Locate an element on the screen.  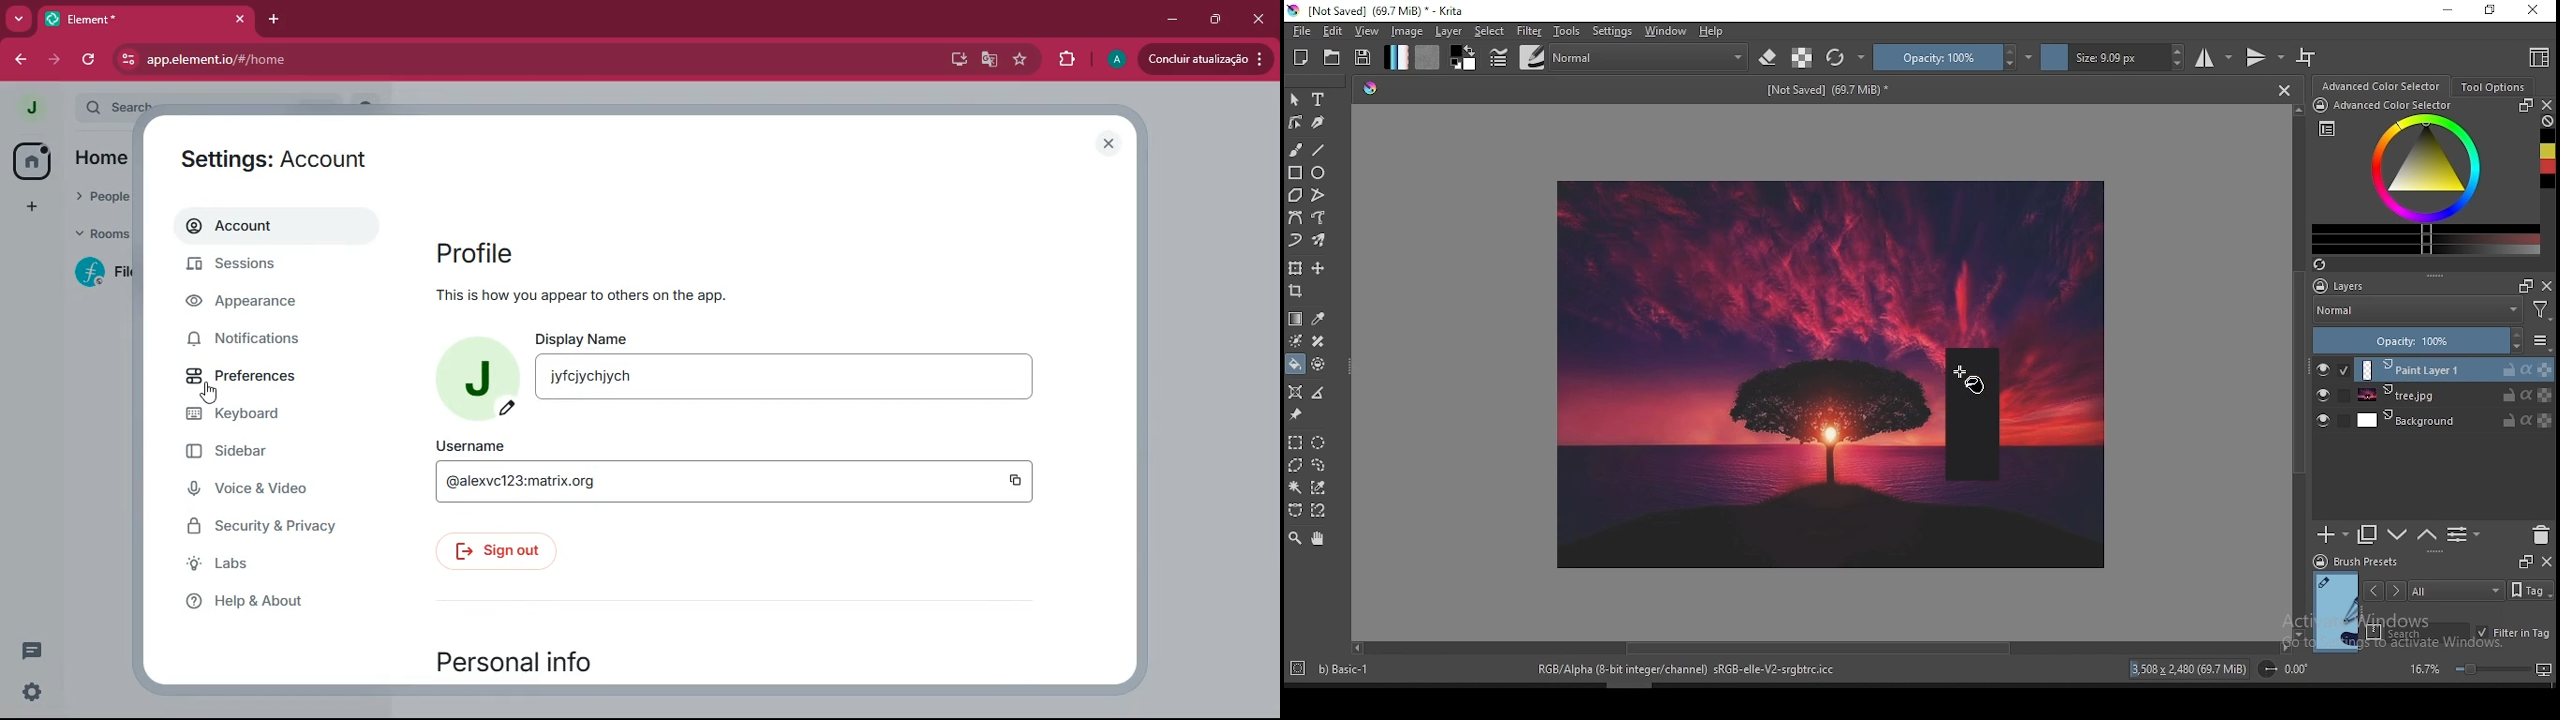
display name is located at coordinates (582, 339).